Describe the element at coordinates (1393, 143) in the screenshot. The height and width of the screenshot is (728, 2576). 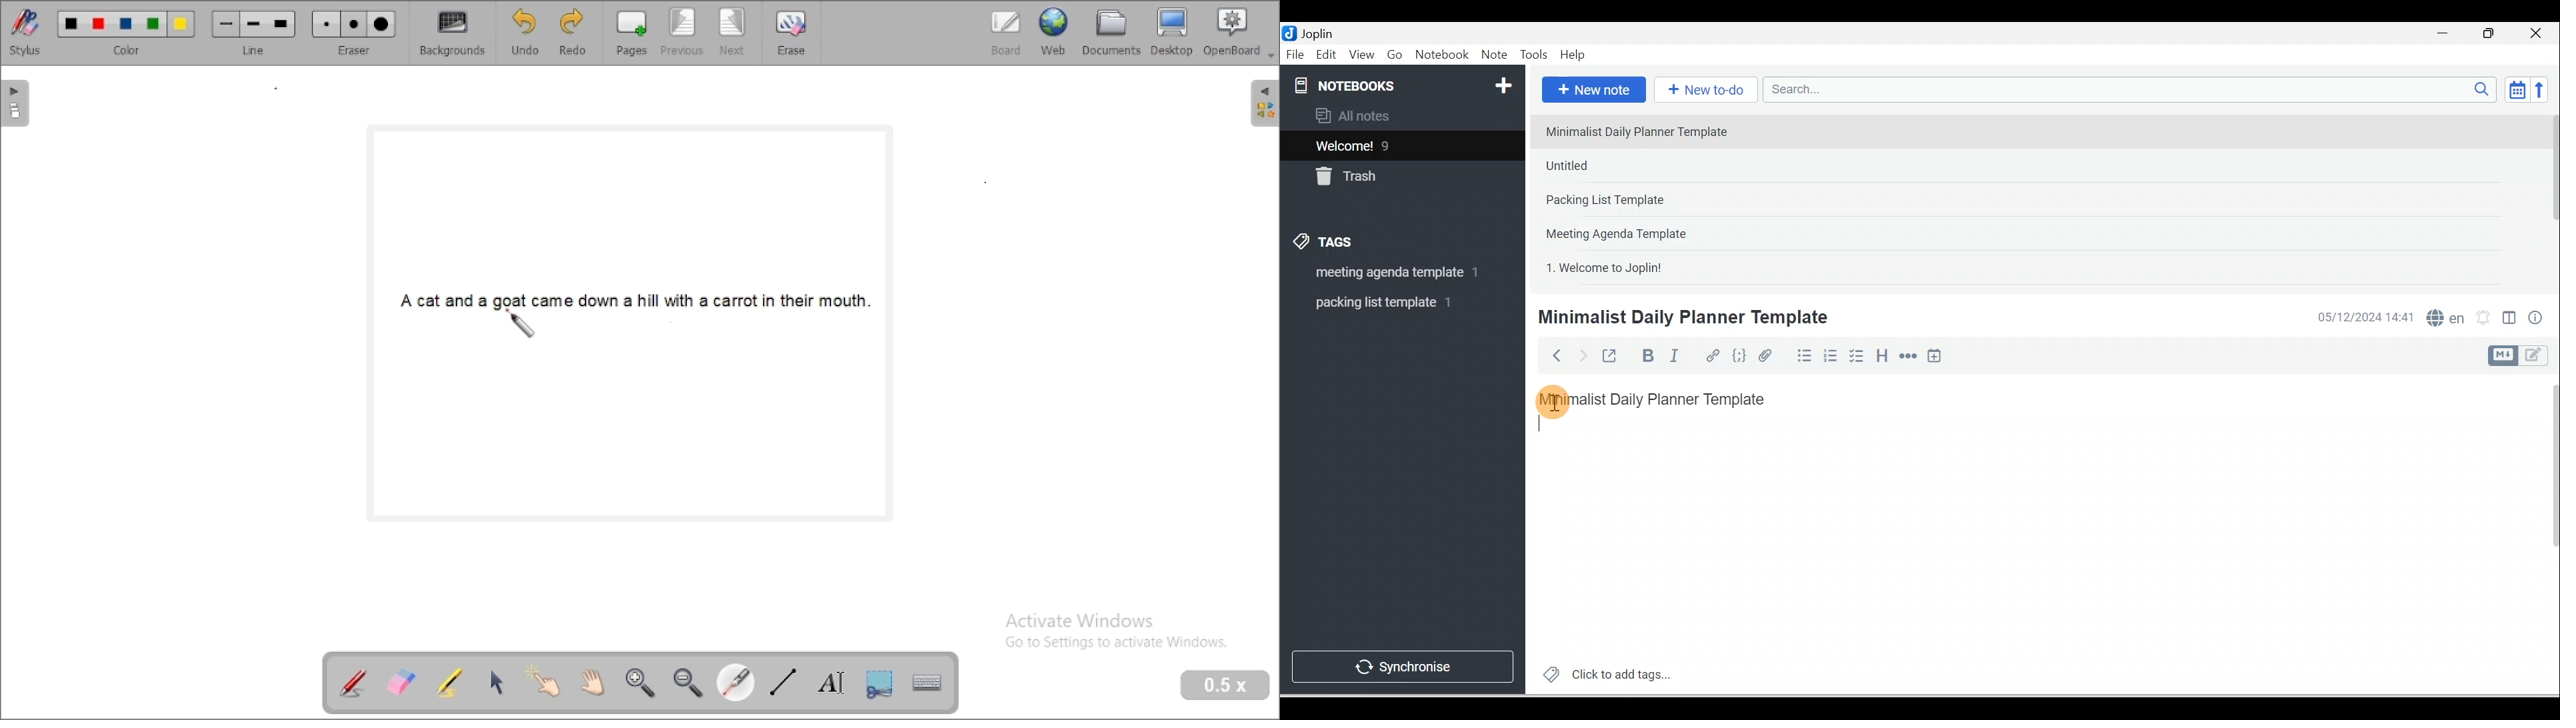
I see `Notes` at that location.